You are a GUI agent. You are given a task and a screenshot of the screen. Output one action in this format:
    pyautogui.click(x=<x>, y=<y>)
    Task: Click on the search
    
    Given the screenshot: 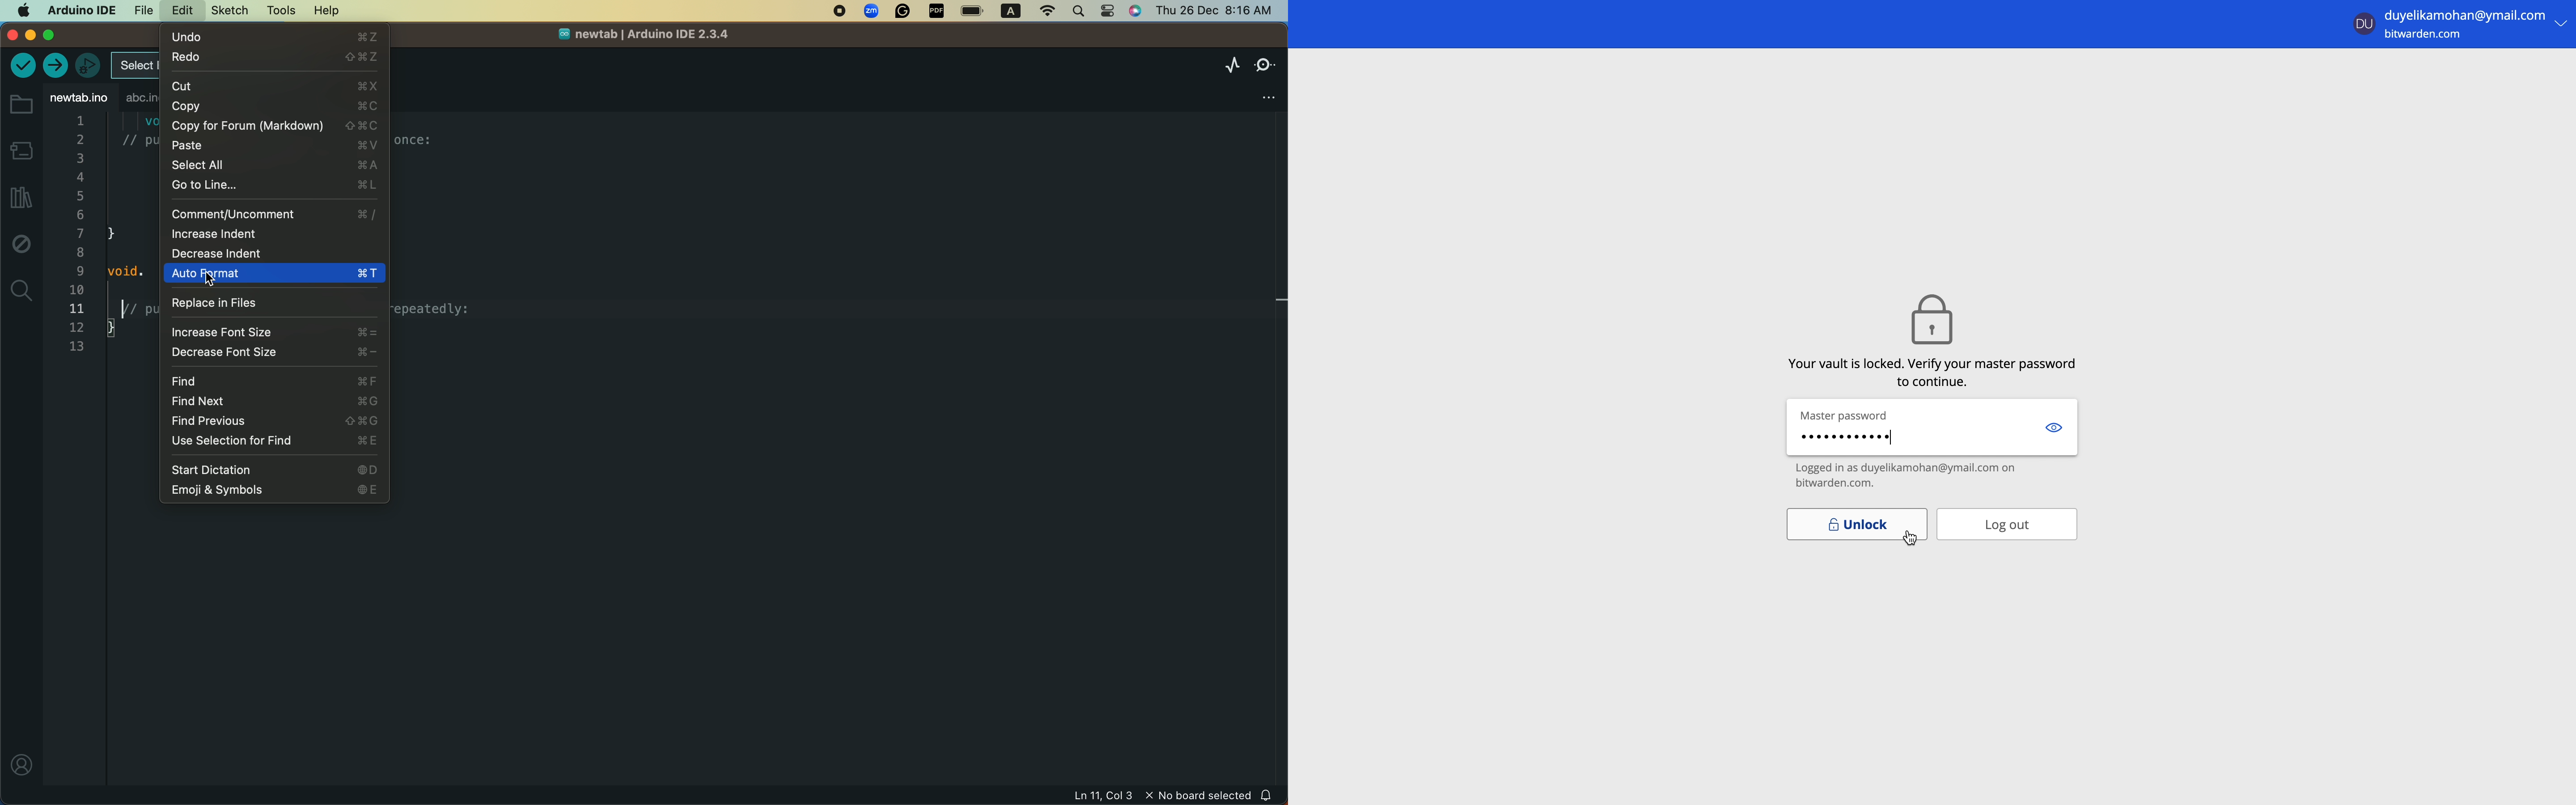 What is the action you would take?
    pyautogui.click(x=22, y=290)
    